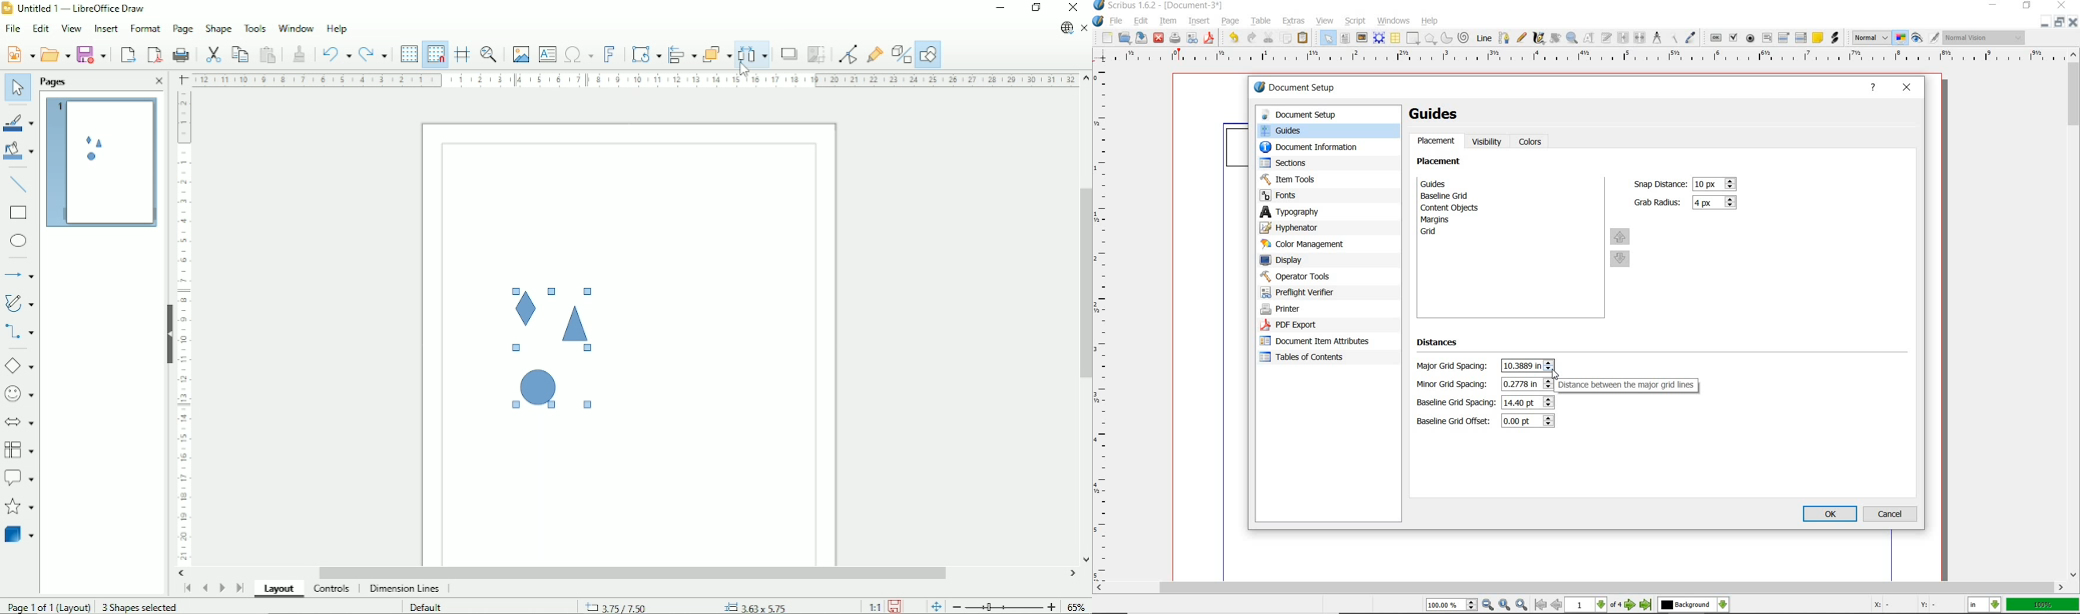 Image resolution: width=2100 pixels, height=616 pixels. Describe the element at coordinates (847, 54) in the screenshot. I see `Toggle point edit mode` at that location.